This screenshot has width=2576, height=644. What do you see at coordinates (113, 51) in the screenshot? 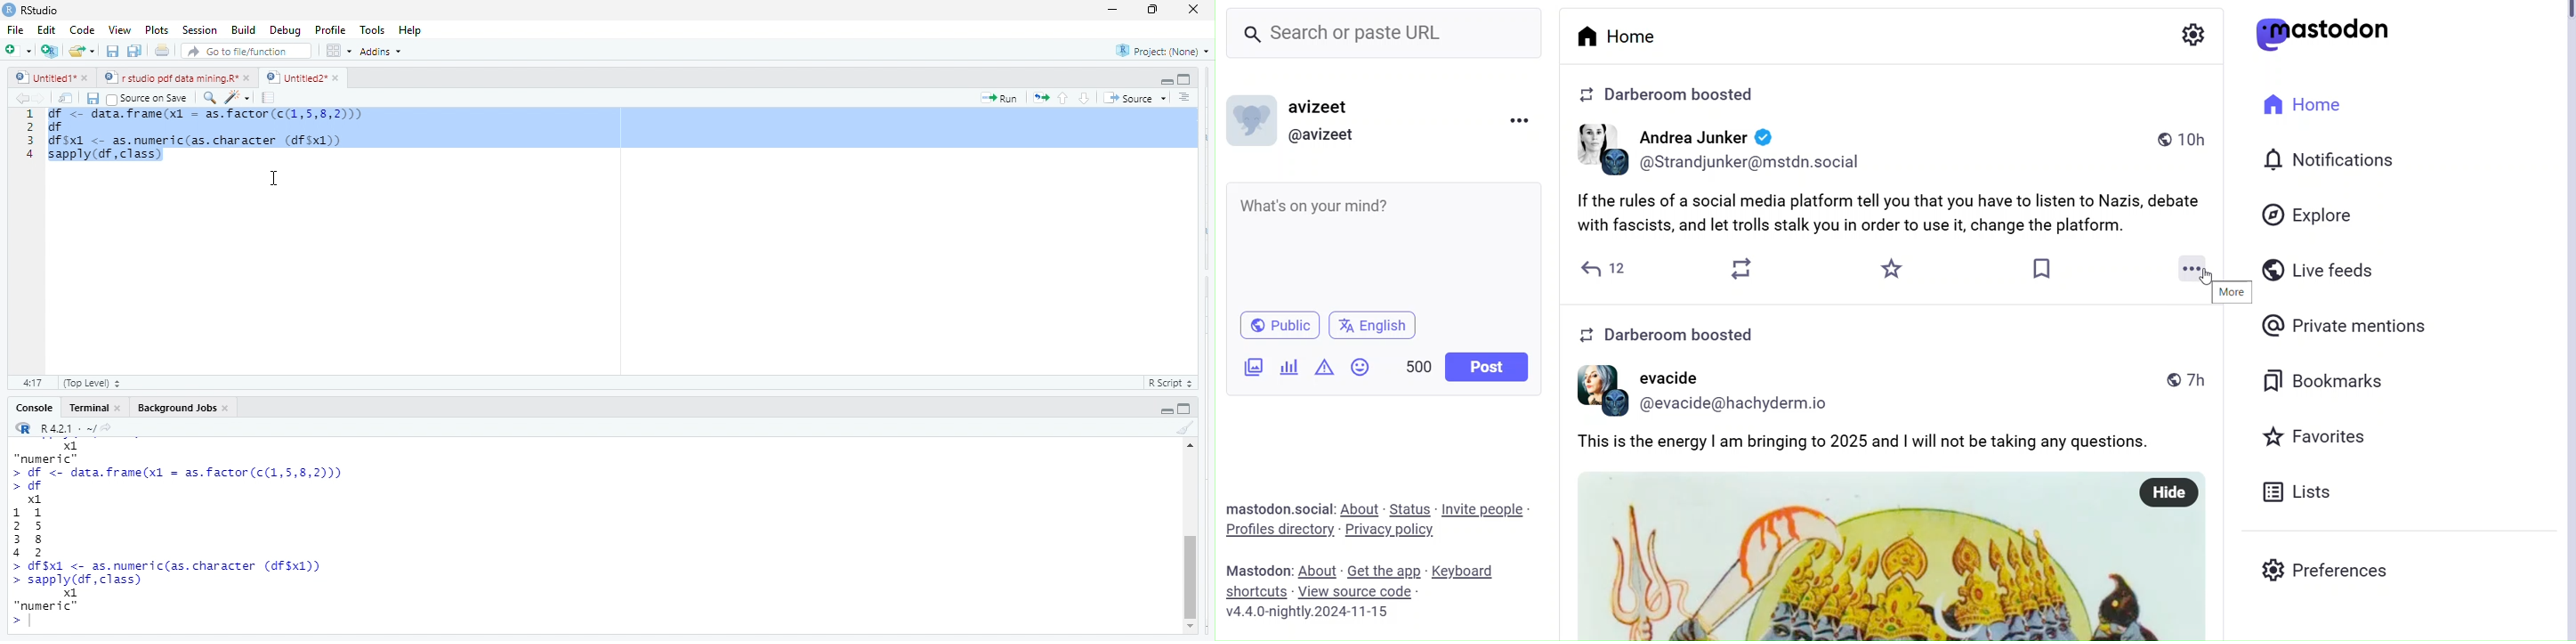
I see `save current document` at bounding box center [113, 51].